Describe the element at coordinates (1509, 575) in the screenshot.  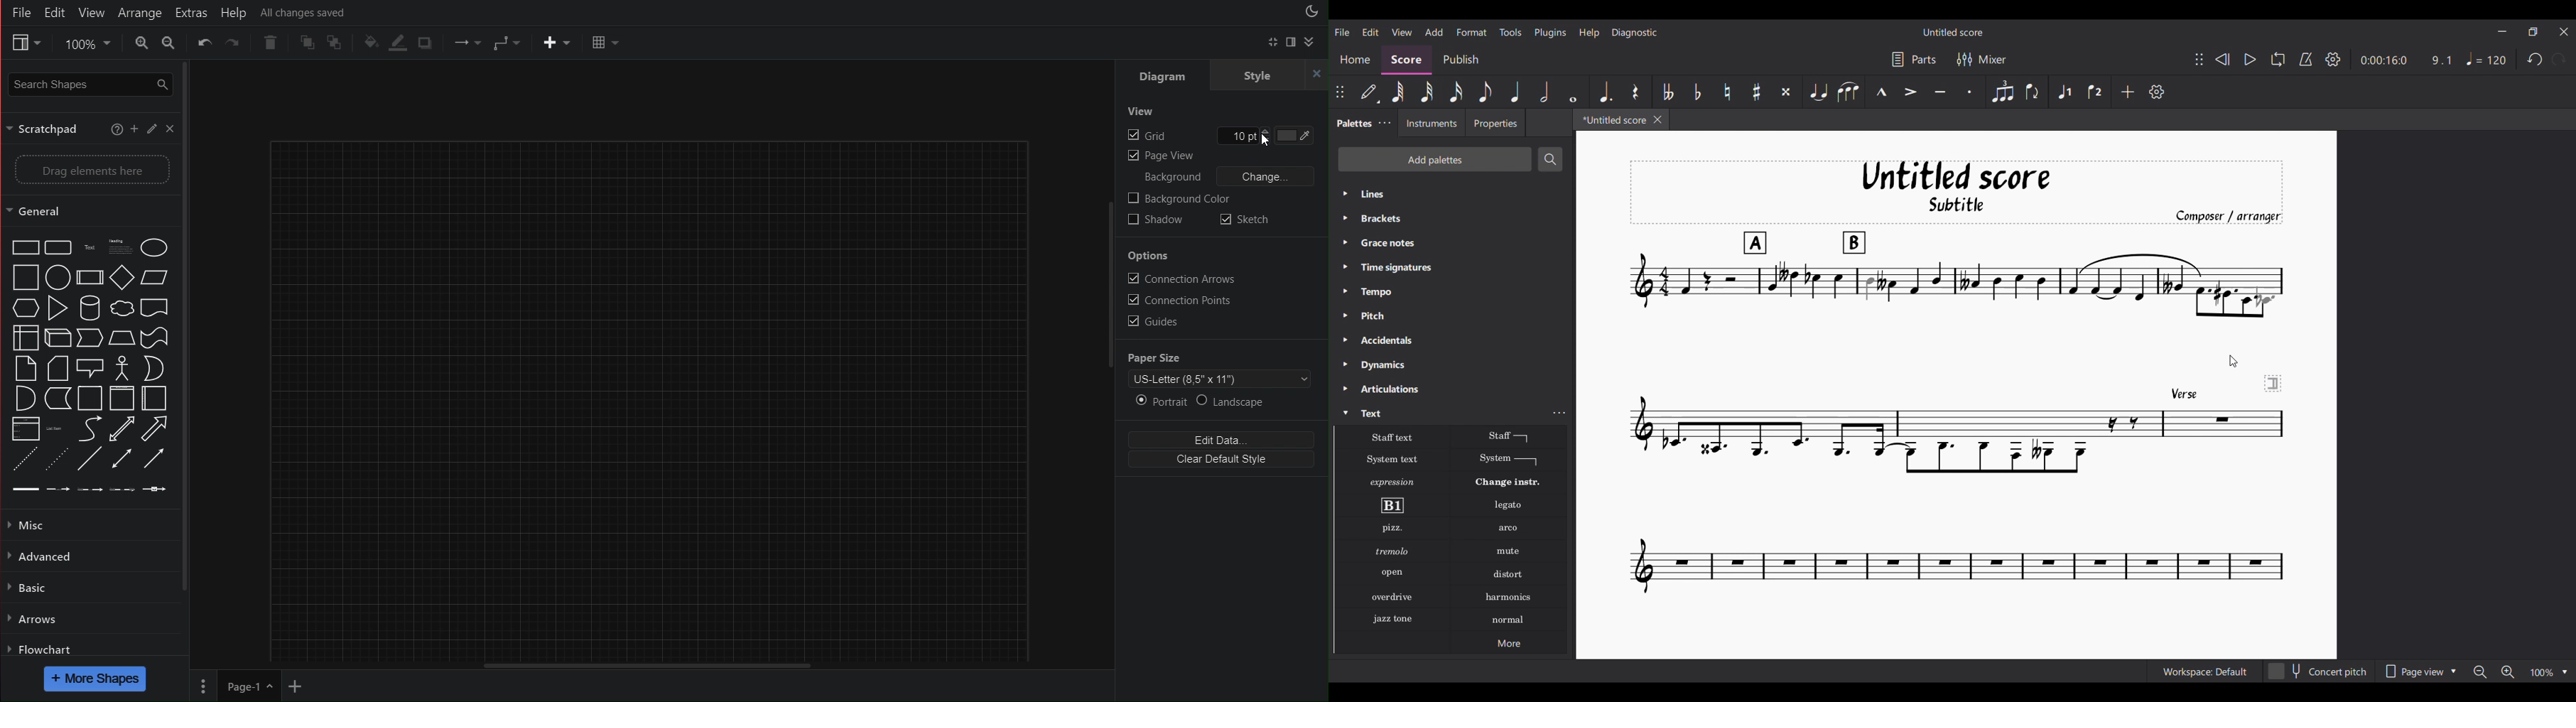
I see `Distort` at that location.